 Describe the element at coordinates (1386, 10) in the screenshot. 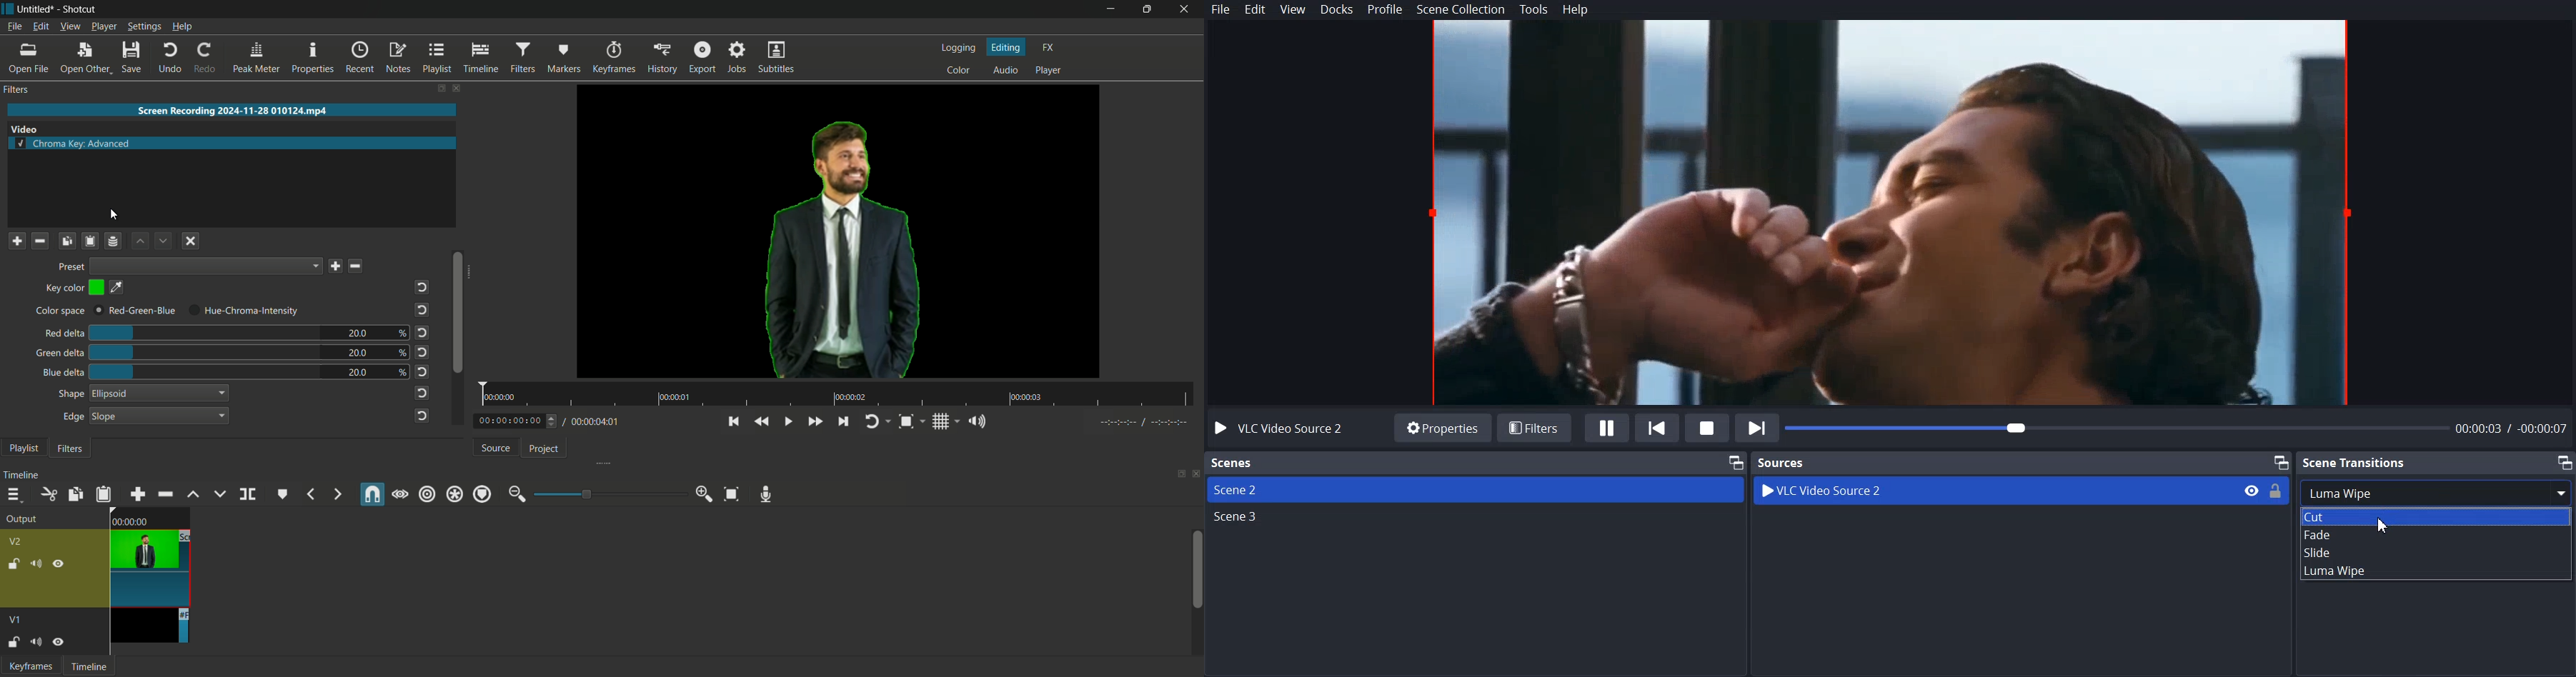

I see `Profile` at that location.